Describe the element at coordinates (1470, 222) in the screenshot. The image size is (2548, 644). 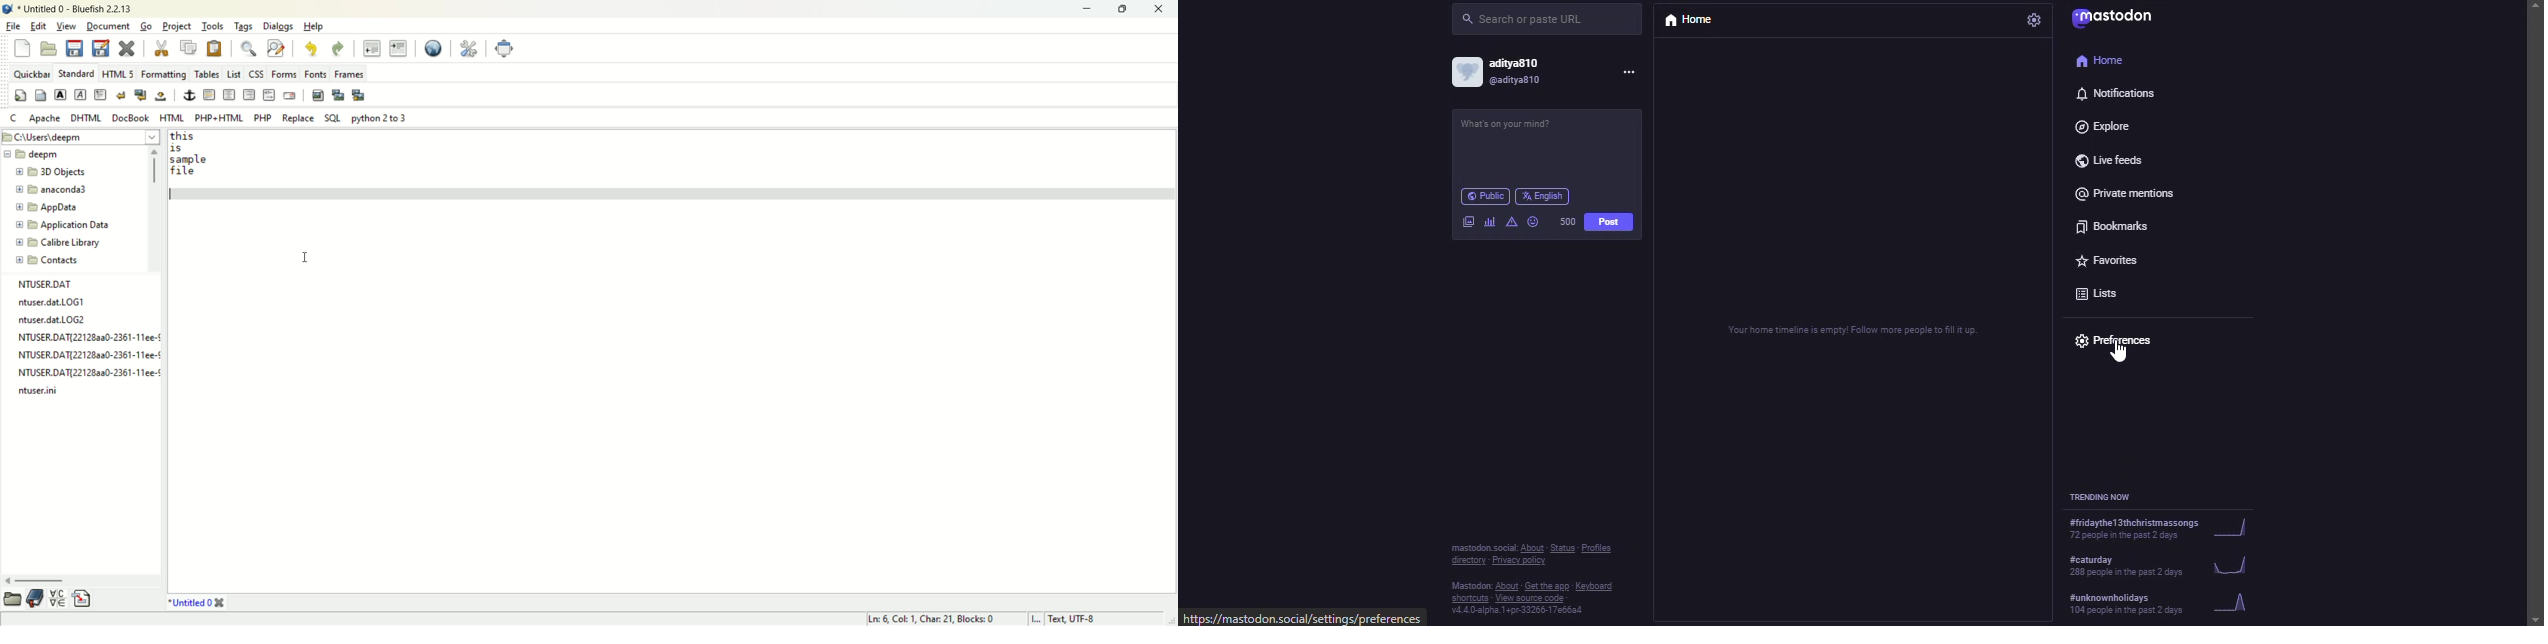
I see `image` at that location.